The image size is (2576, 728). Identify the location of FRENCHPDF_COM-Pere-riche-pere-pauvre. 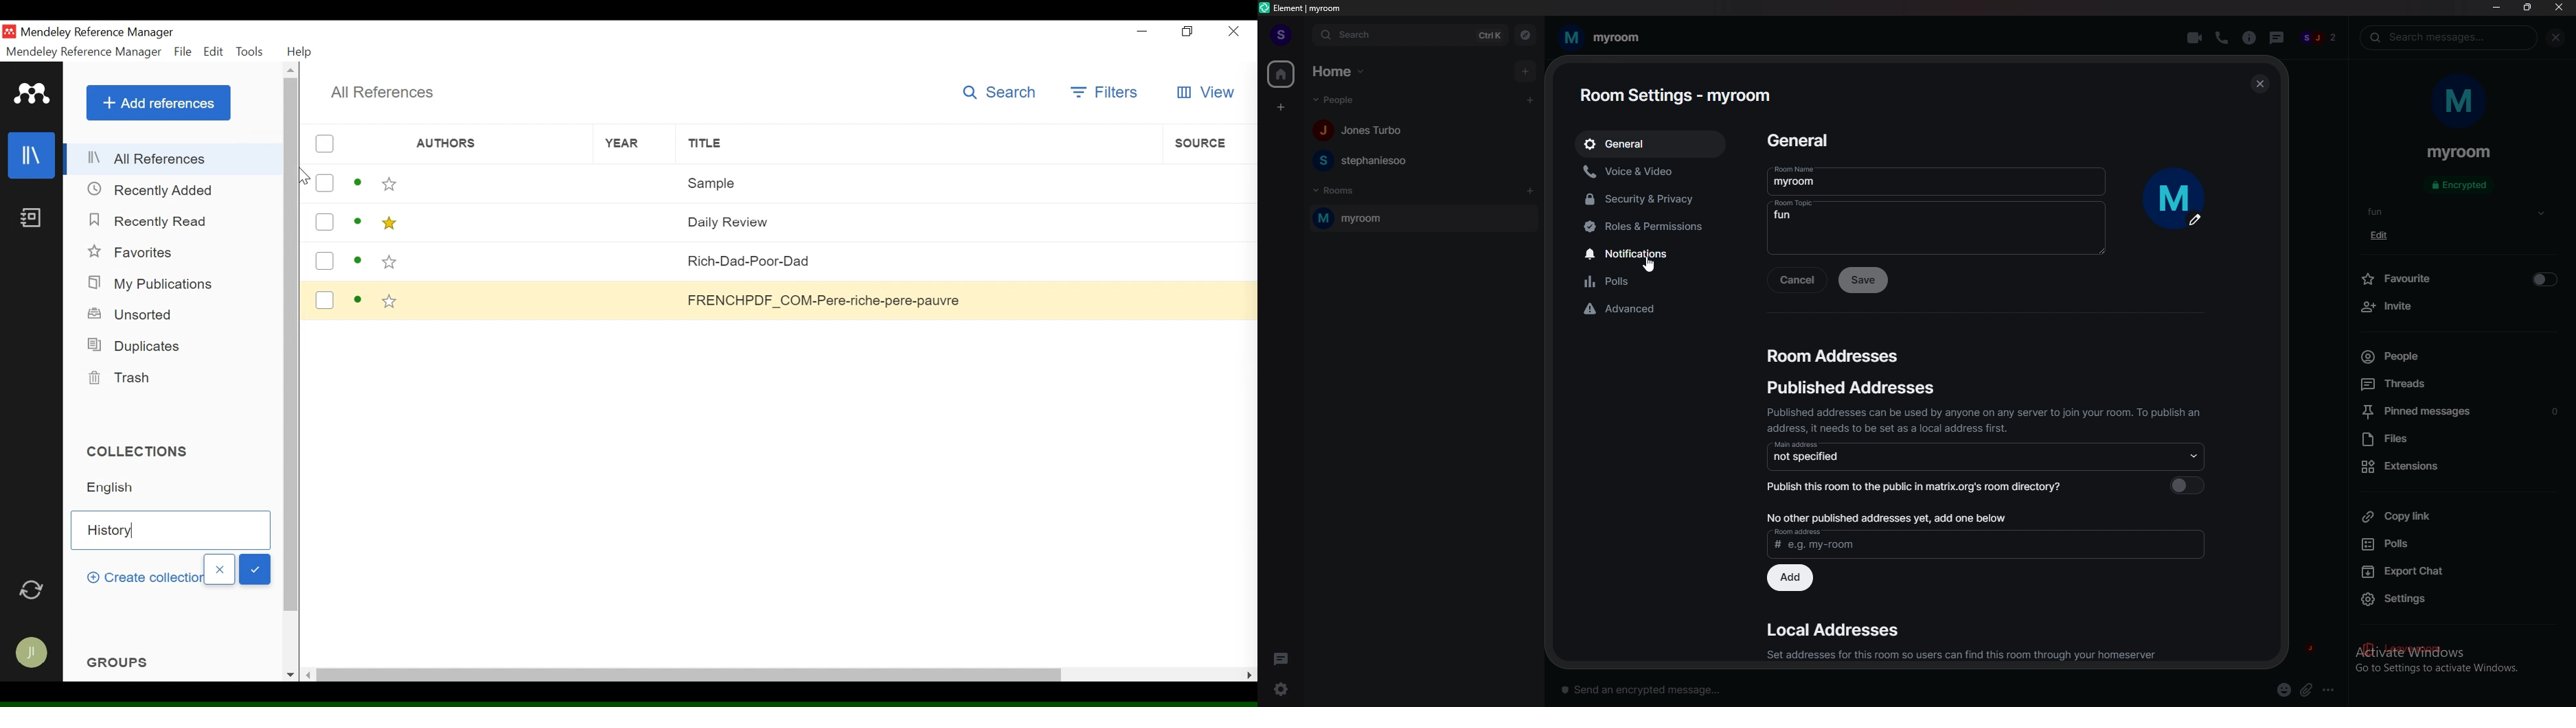
(918, 302).